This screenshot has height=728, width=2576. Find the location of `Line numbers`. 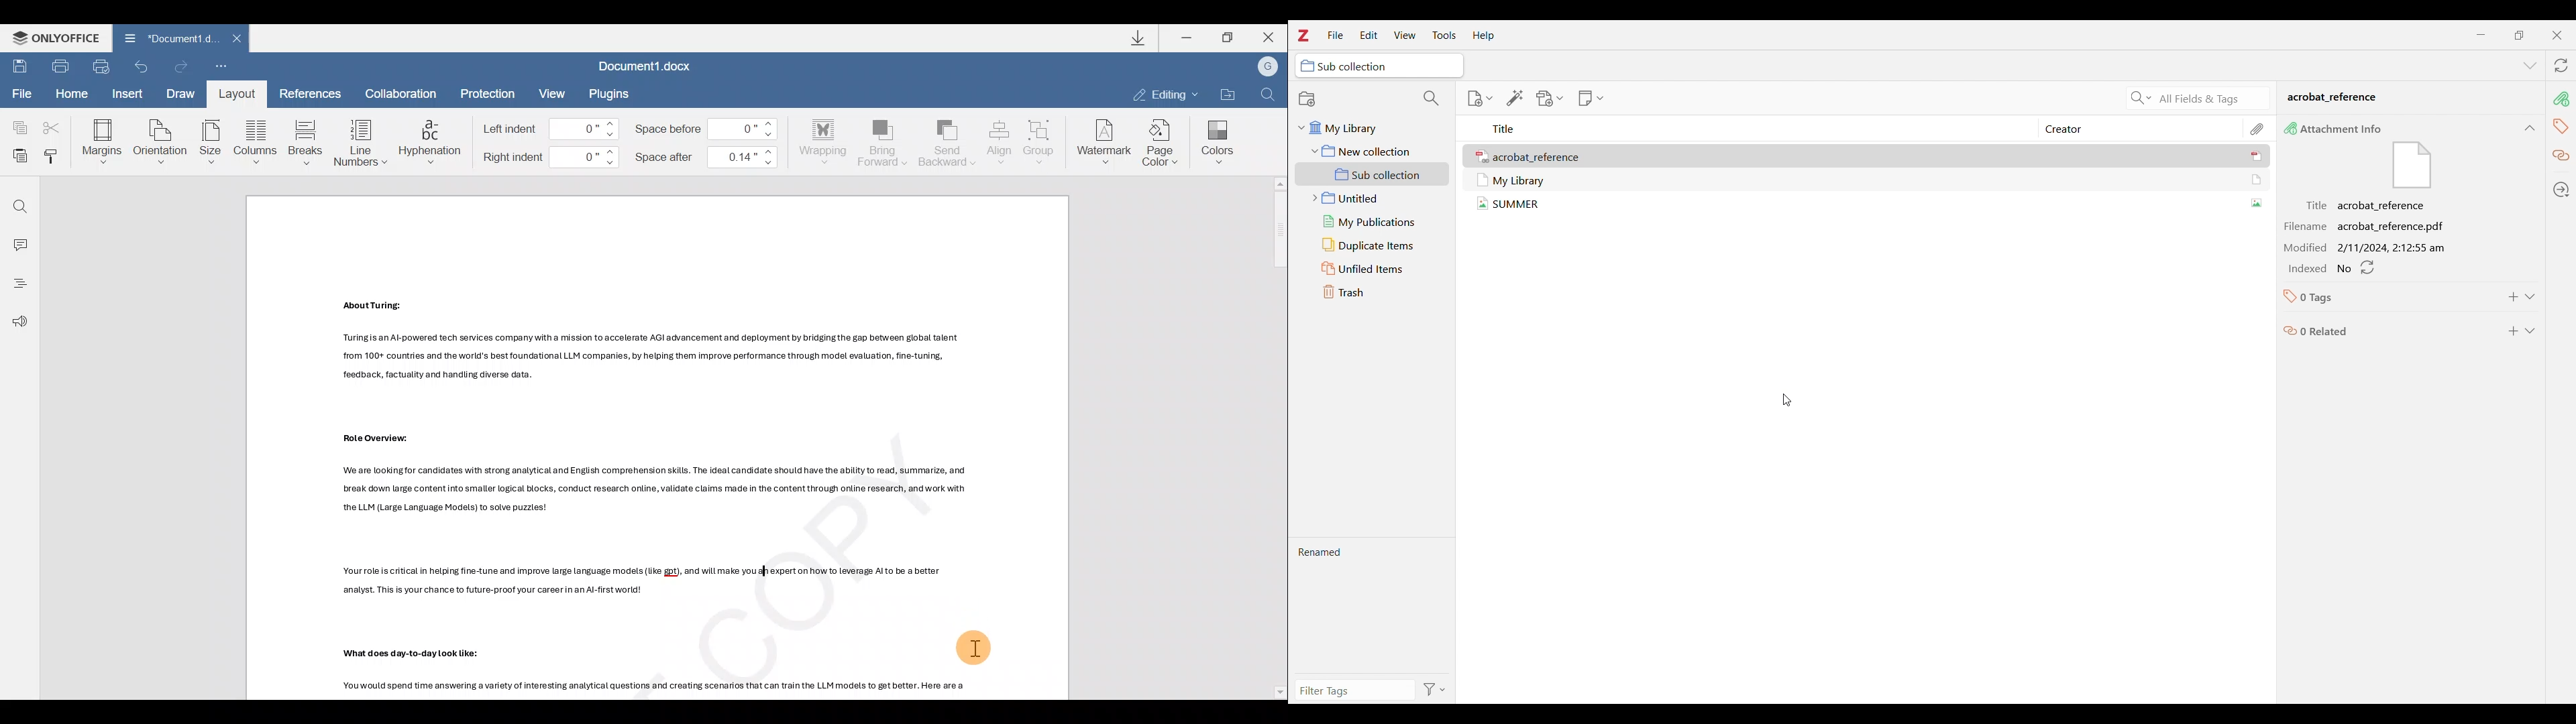

Line numbers is located at coordinates (358, 142).